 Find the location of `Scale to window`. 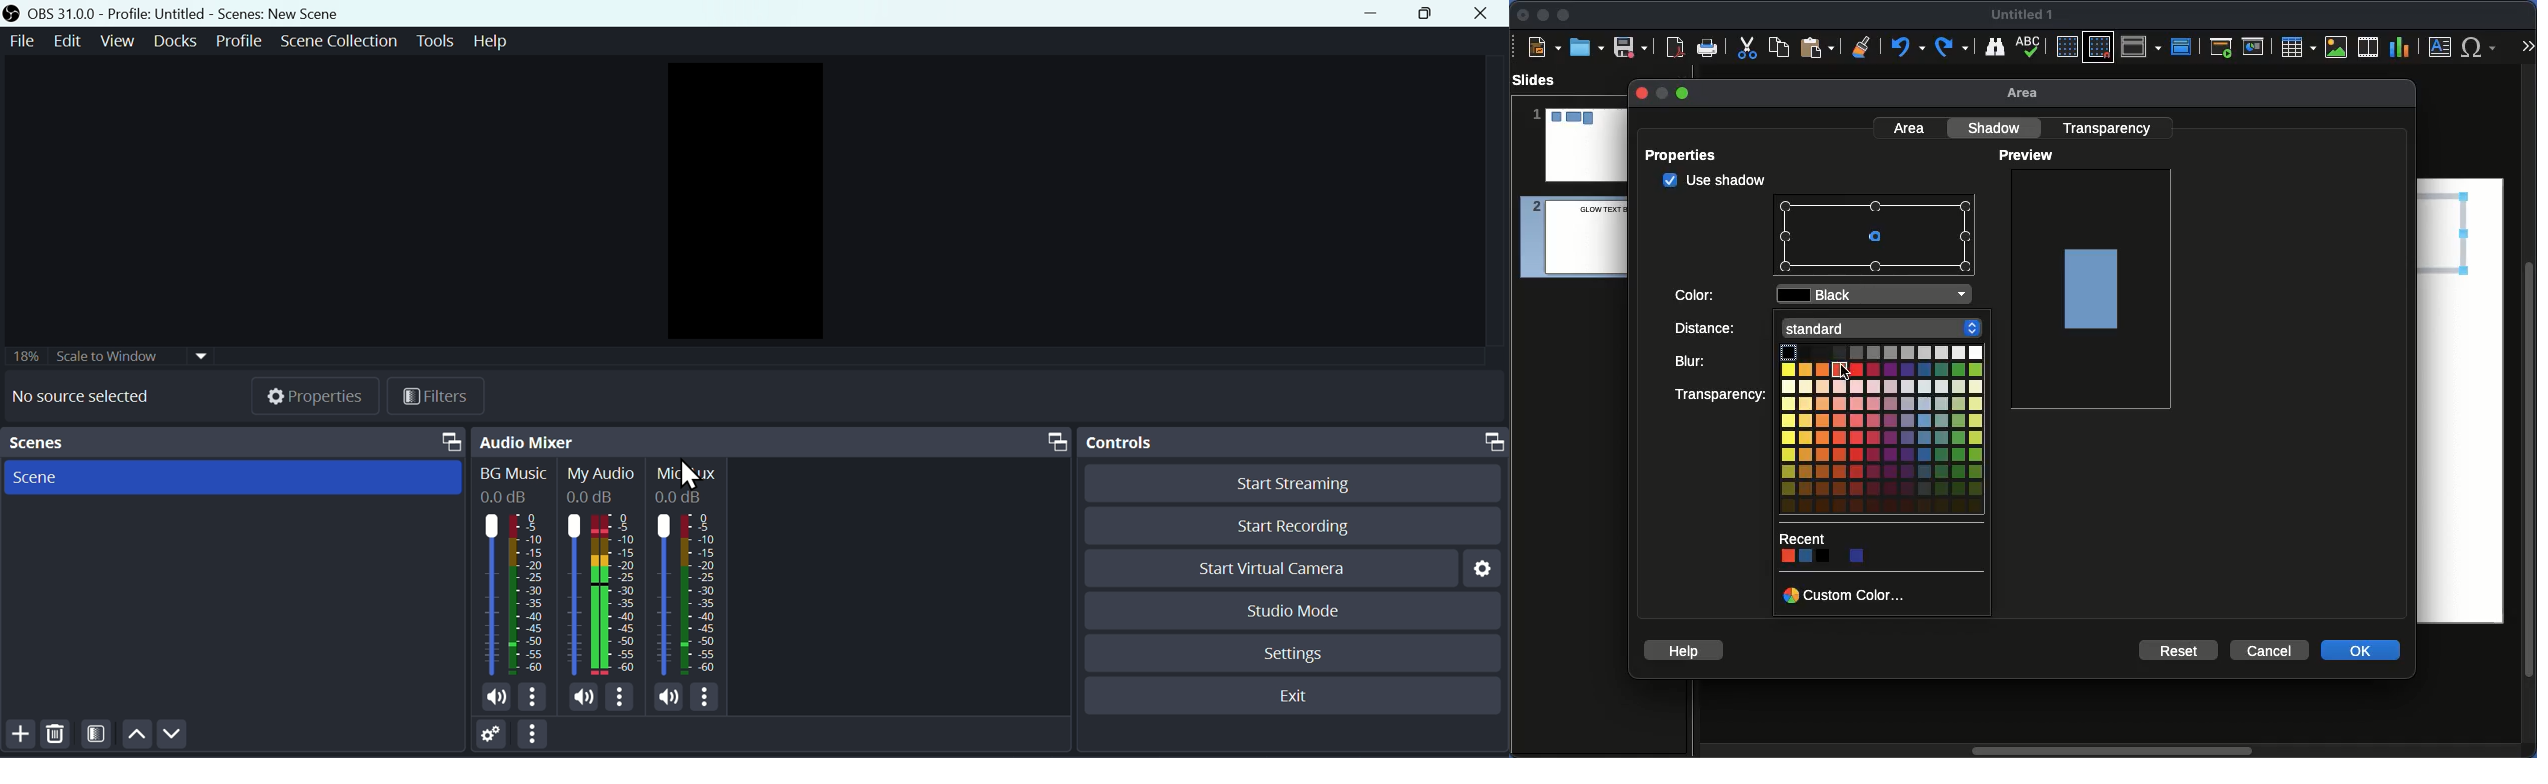

Scale to window is located at coordinates (107, 356).